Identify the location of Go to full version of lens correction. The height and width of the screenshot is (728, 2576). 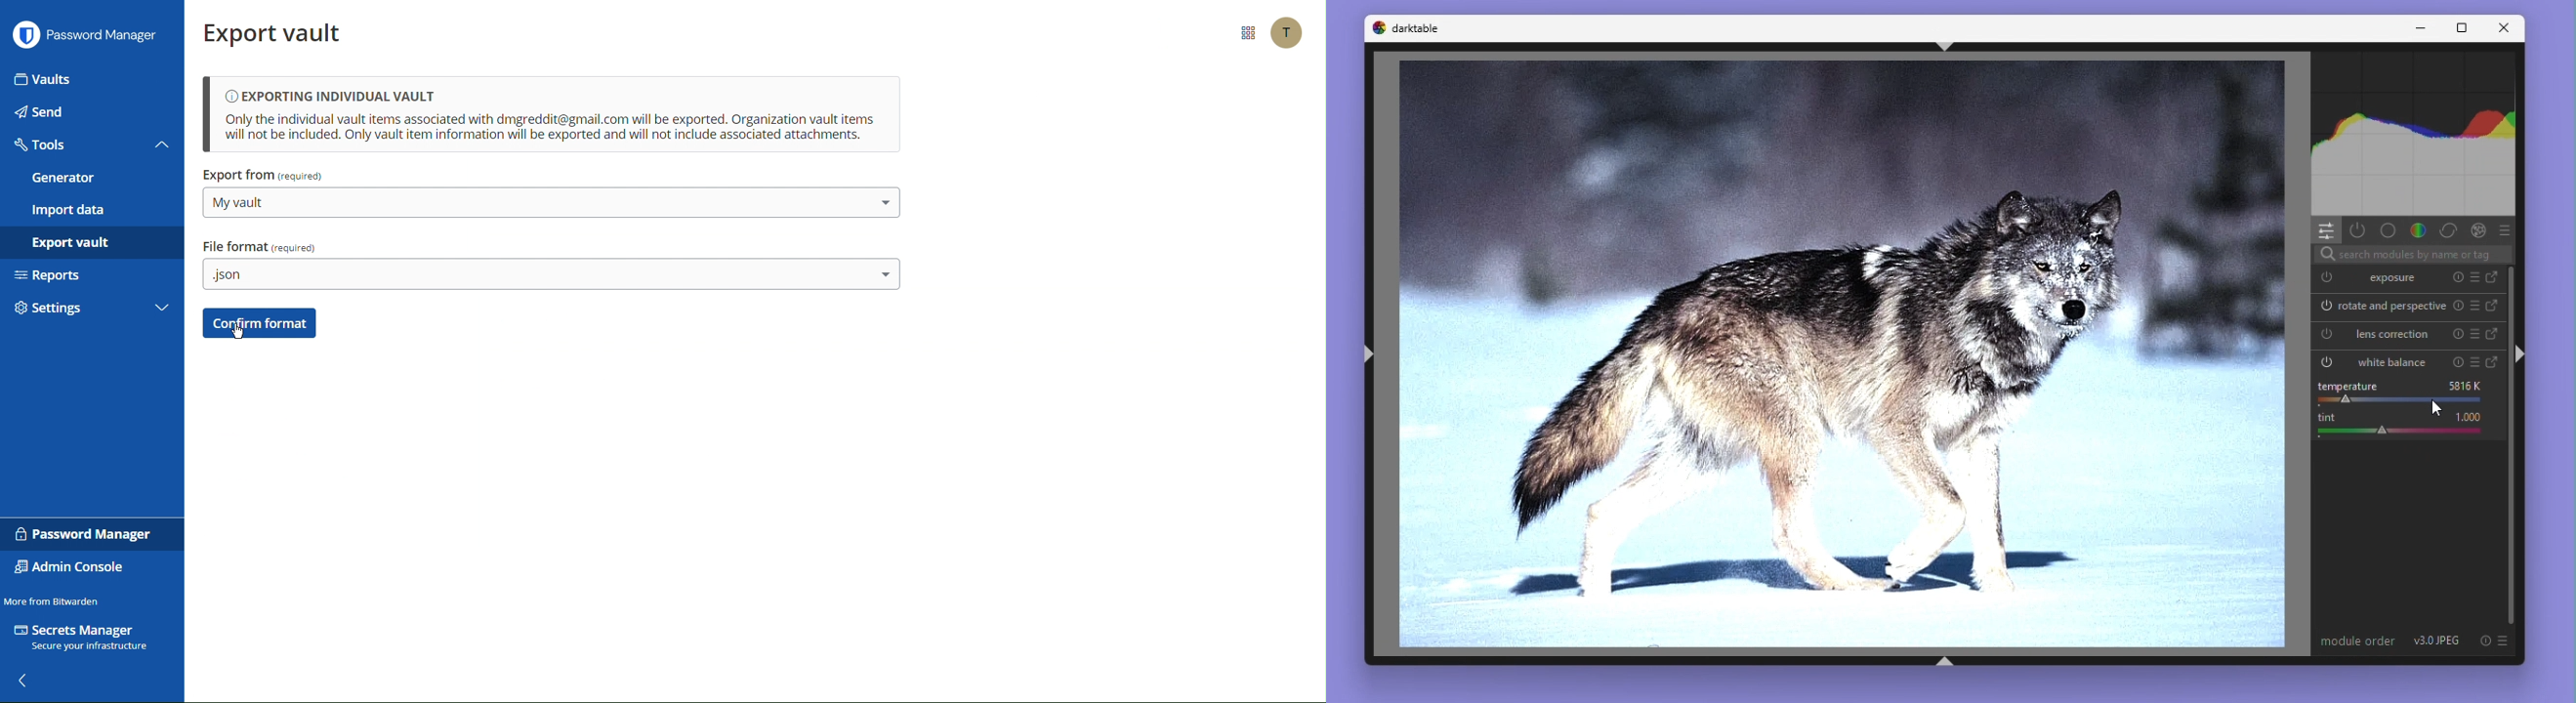
(2493, 335).